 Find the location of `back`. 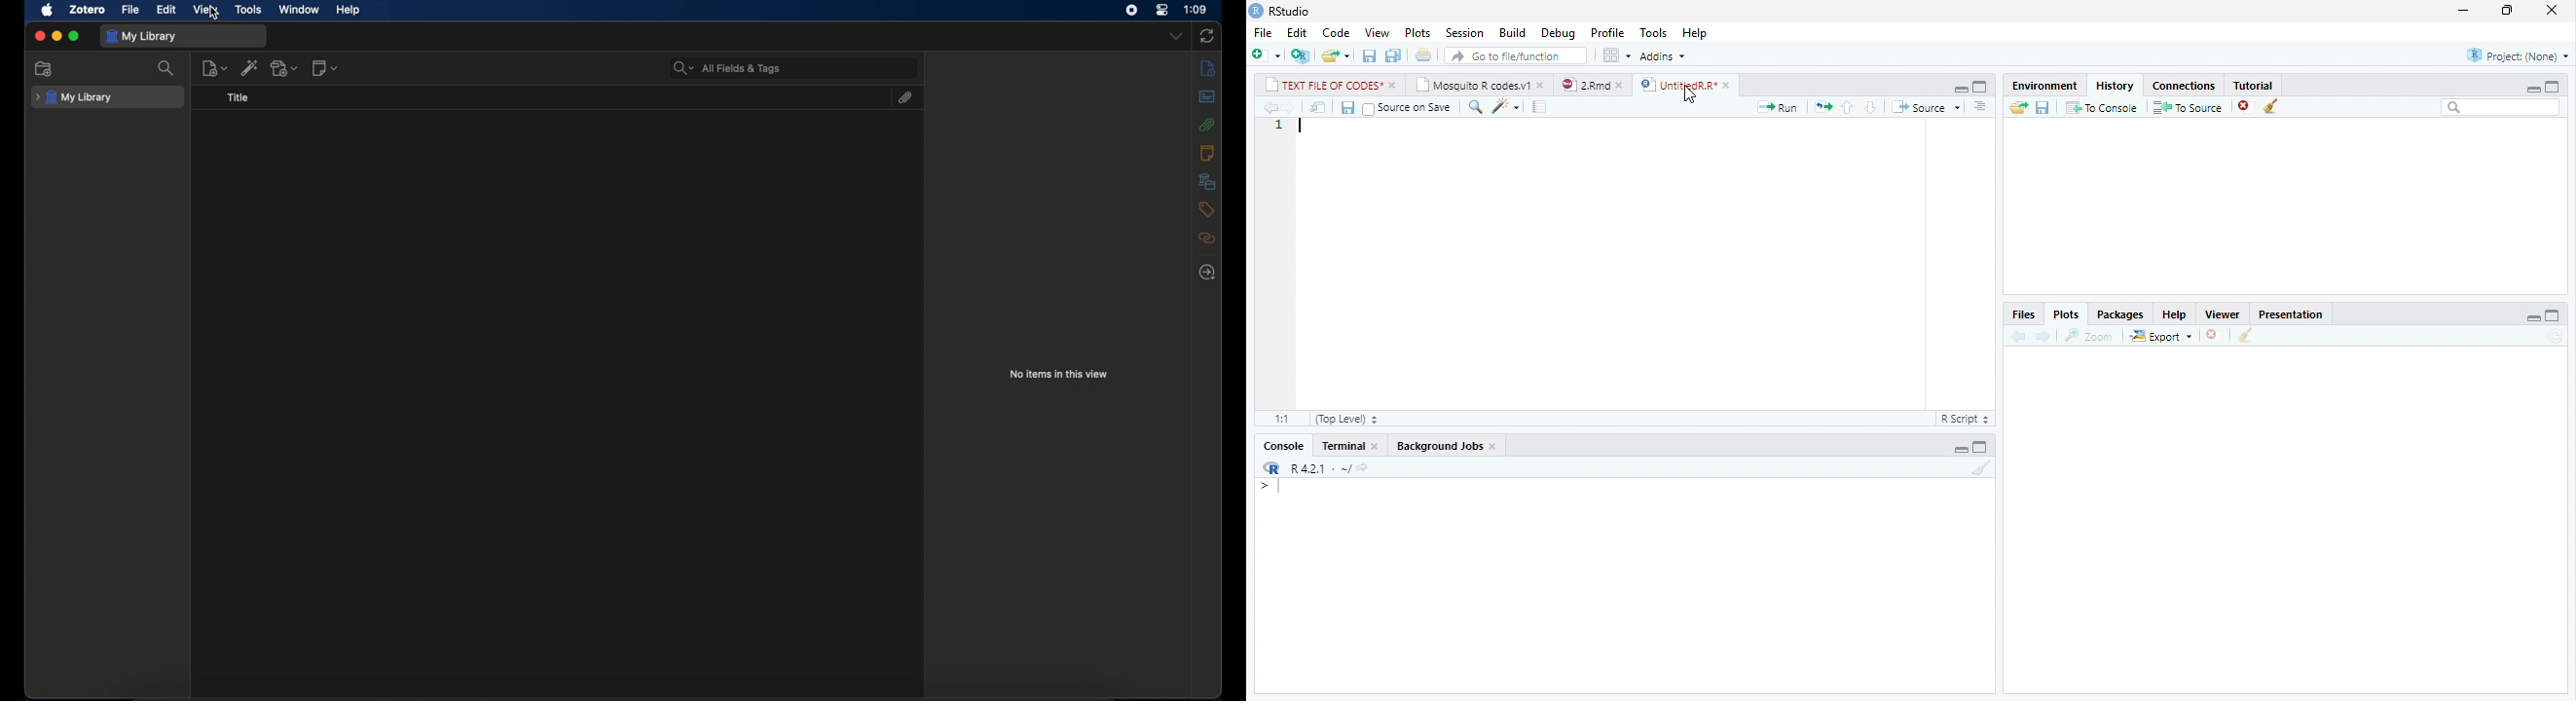

back is located at coordinates (2018, 337).